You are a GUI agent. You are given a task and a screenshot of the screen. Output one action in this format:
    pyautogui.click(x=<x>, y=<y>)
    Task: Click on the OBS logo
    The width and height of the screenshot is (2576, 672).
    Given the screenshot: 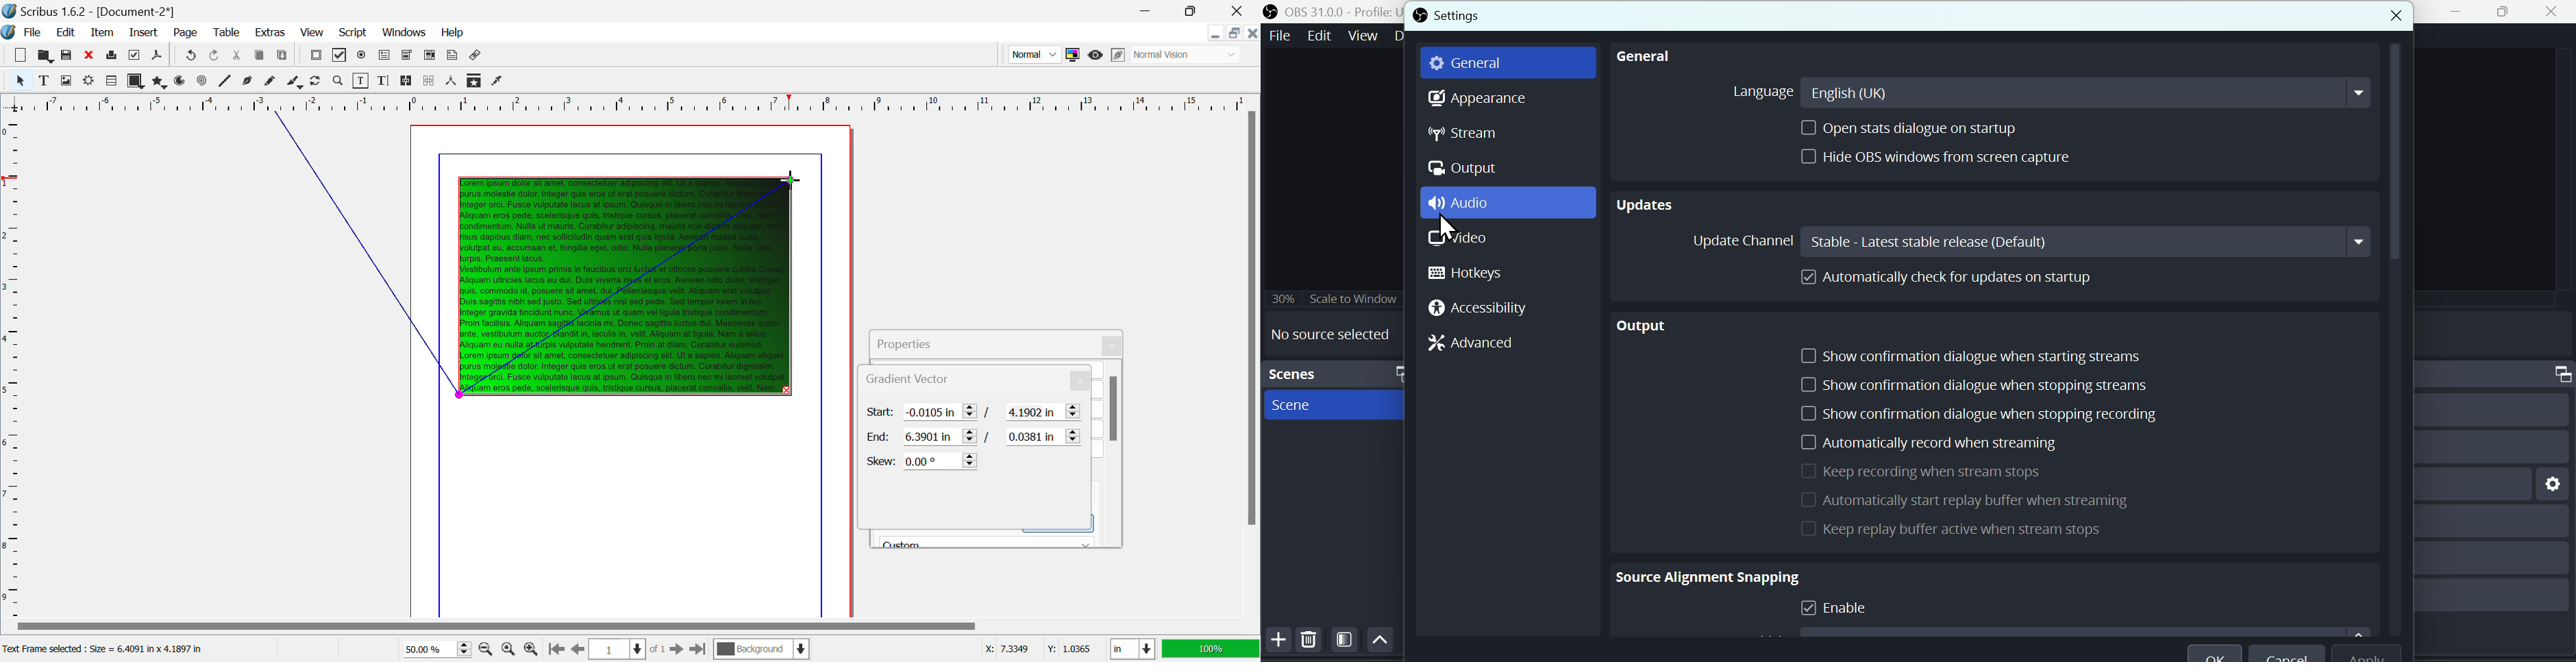 What is the action you would take?
    pyautogui.click(x=1272, y=11)
    